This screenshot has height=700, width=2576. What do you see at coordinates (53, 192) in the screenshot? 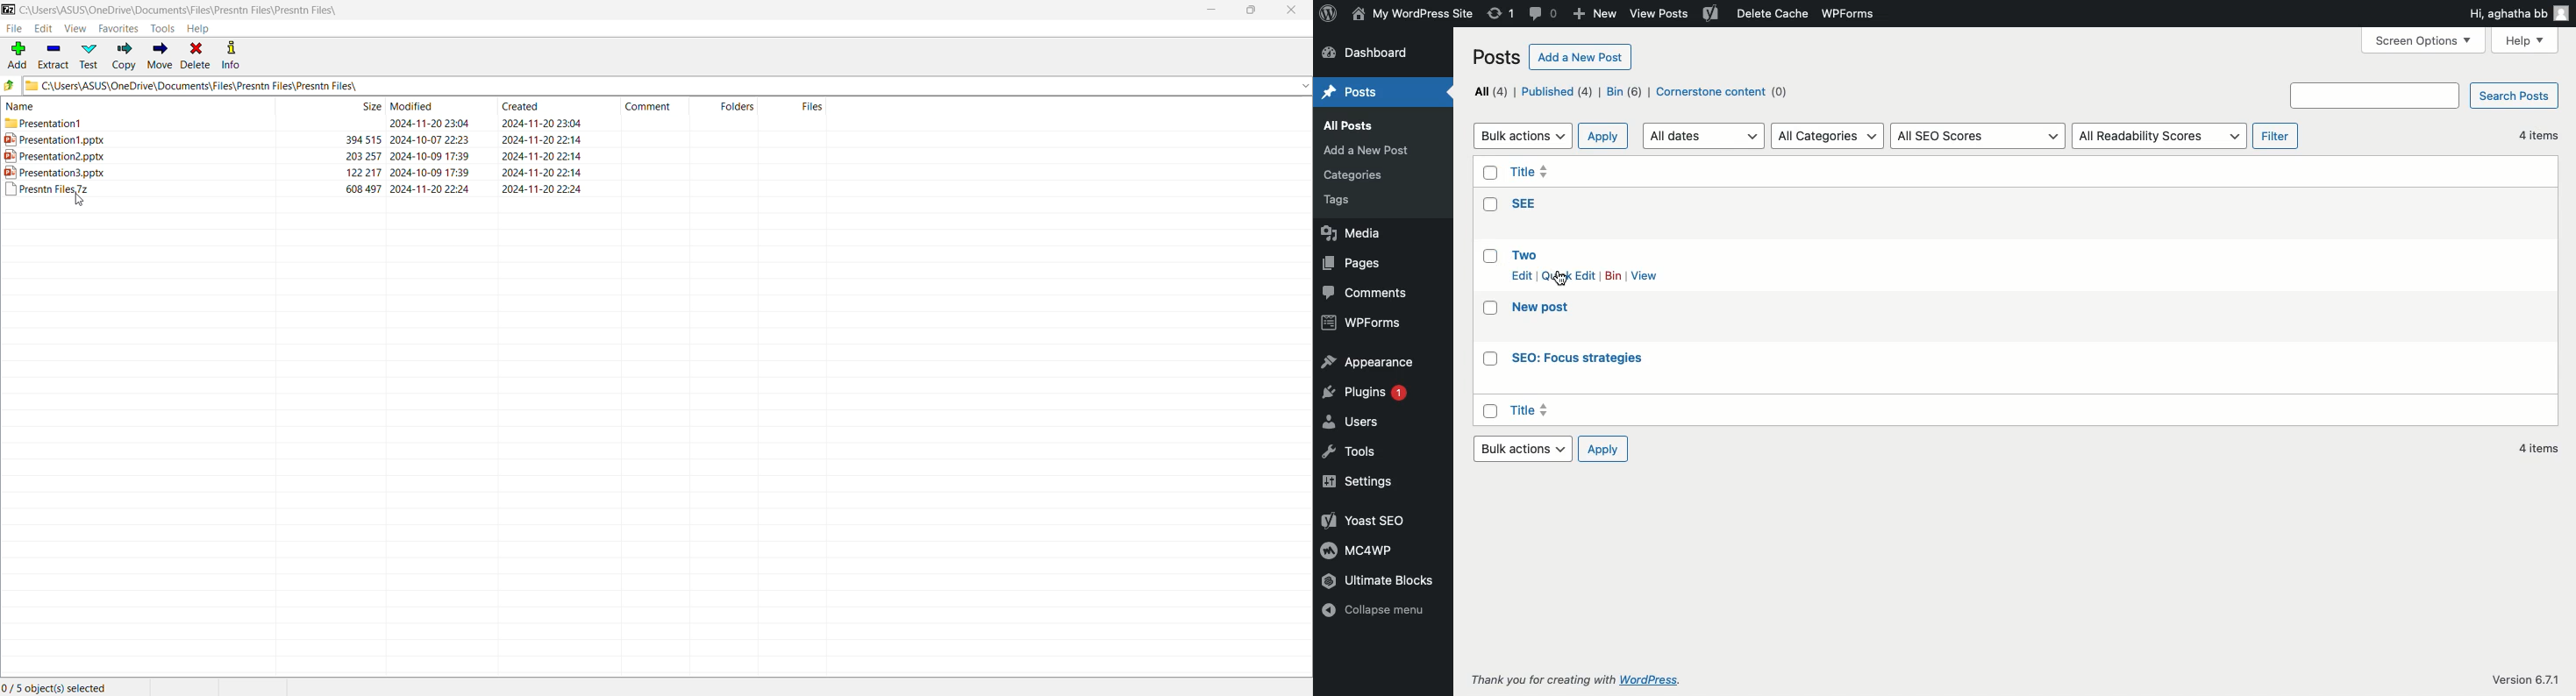
I see ` Presntn Files 7z` at bounding box center [53, 192].